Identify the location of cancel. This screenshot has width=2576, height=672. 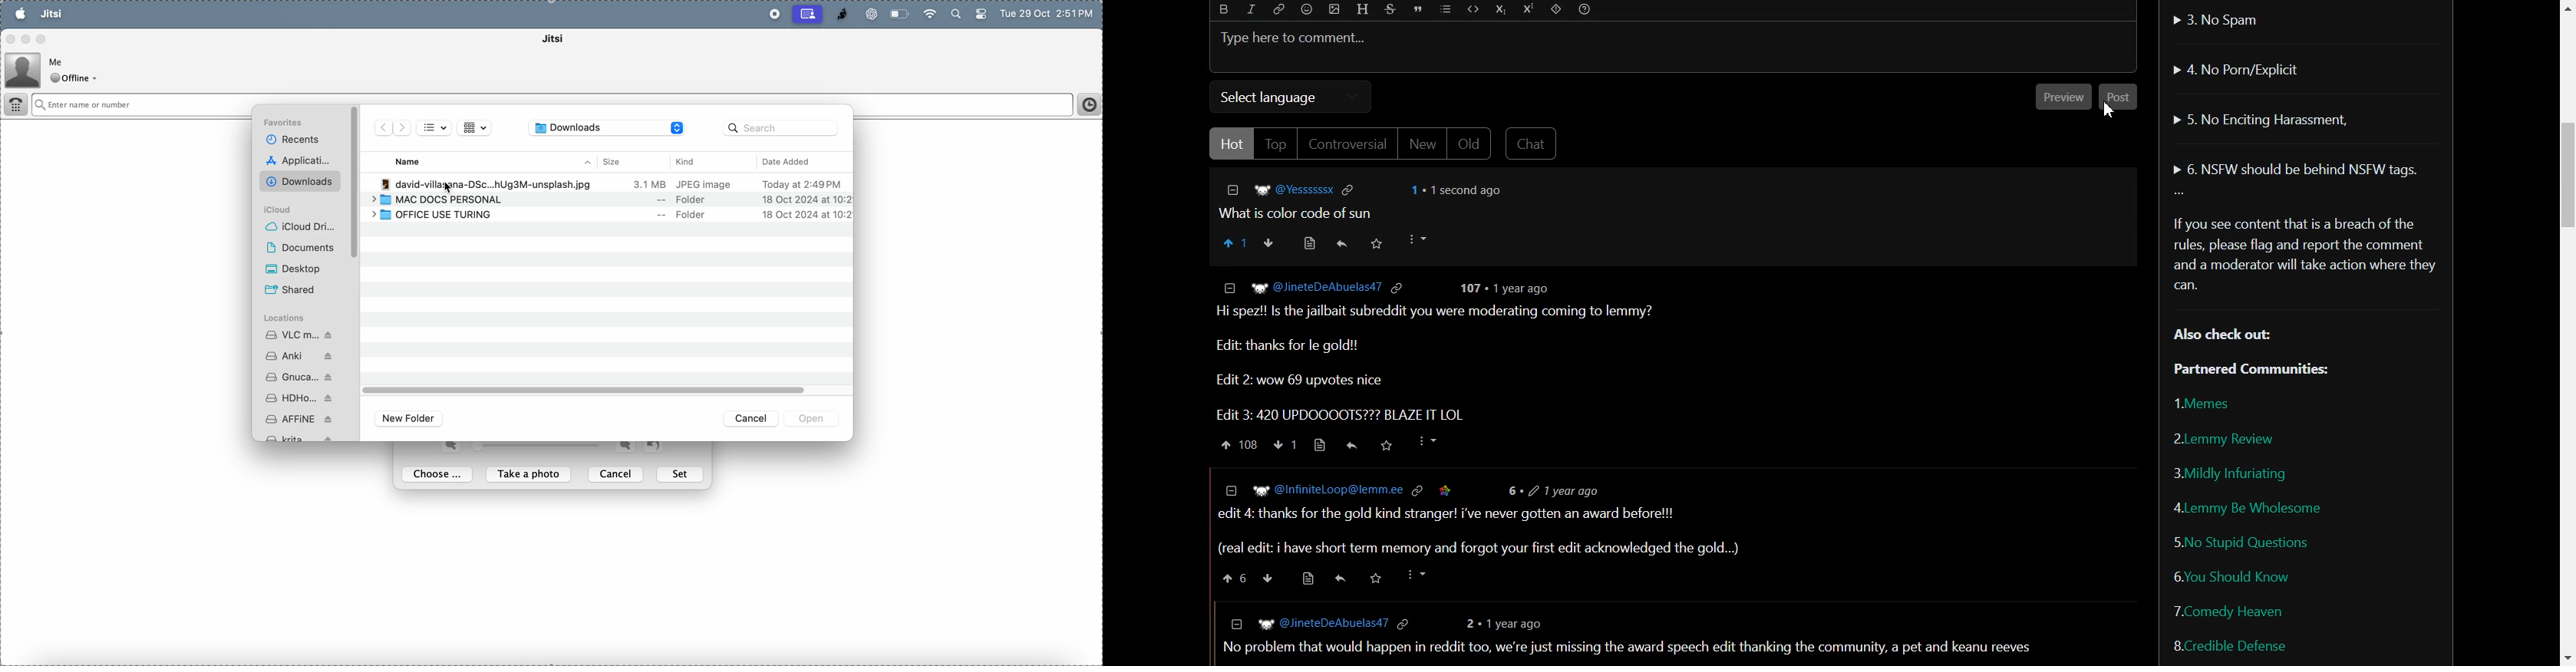
(752, 419).